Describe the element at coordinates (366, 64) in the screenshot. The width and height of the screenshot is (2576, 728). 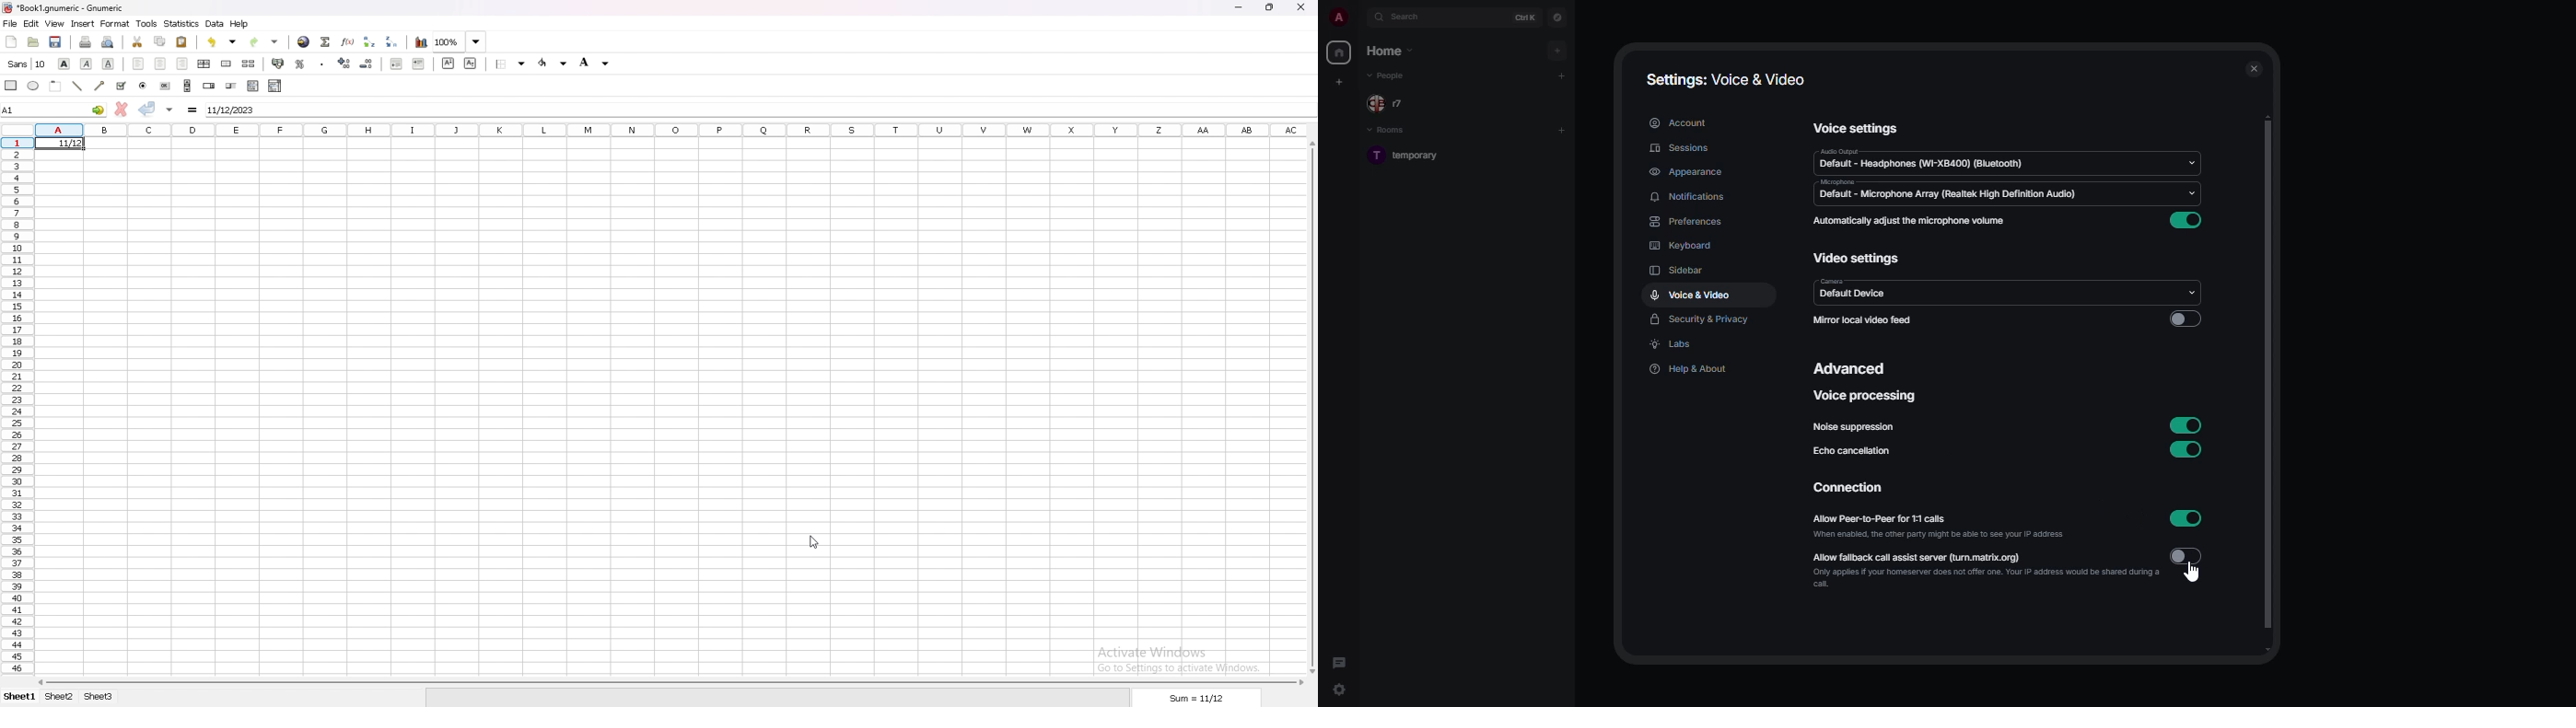
I see `decrease indent` at that location.